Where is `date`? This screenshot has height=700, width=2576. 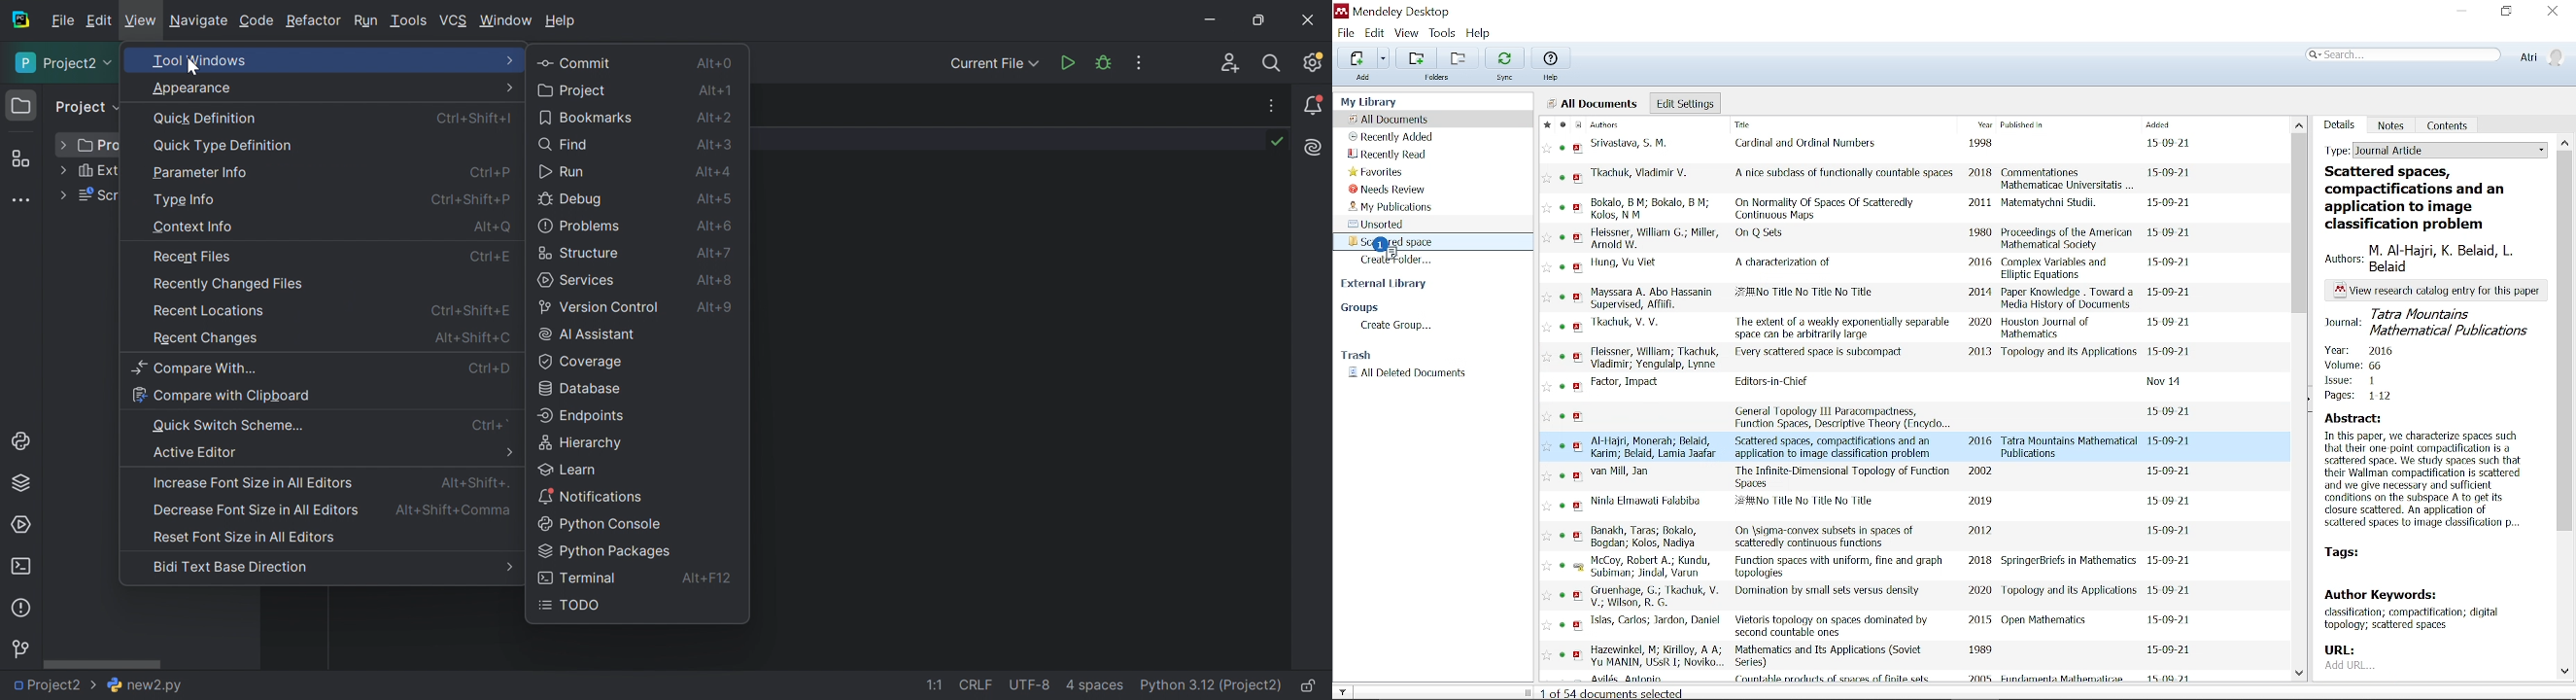
date is located at coordinates (2173, 265).